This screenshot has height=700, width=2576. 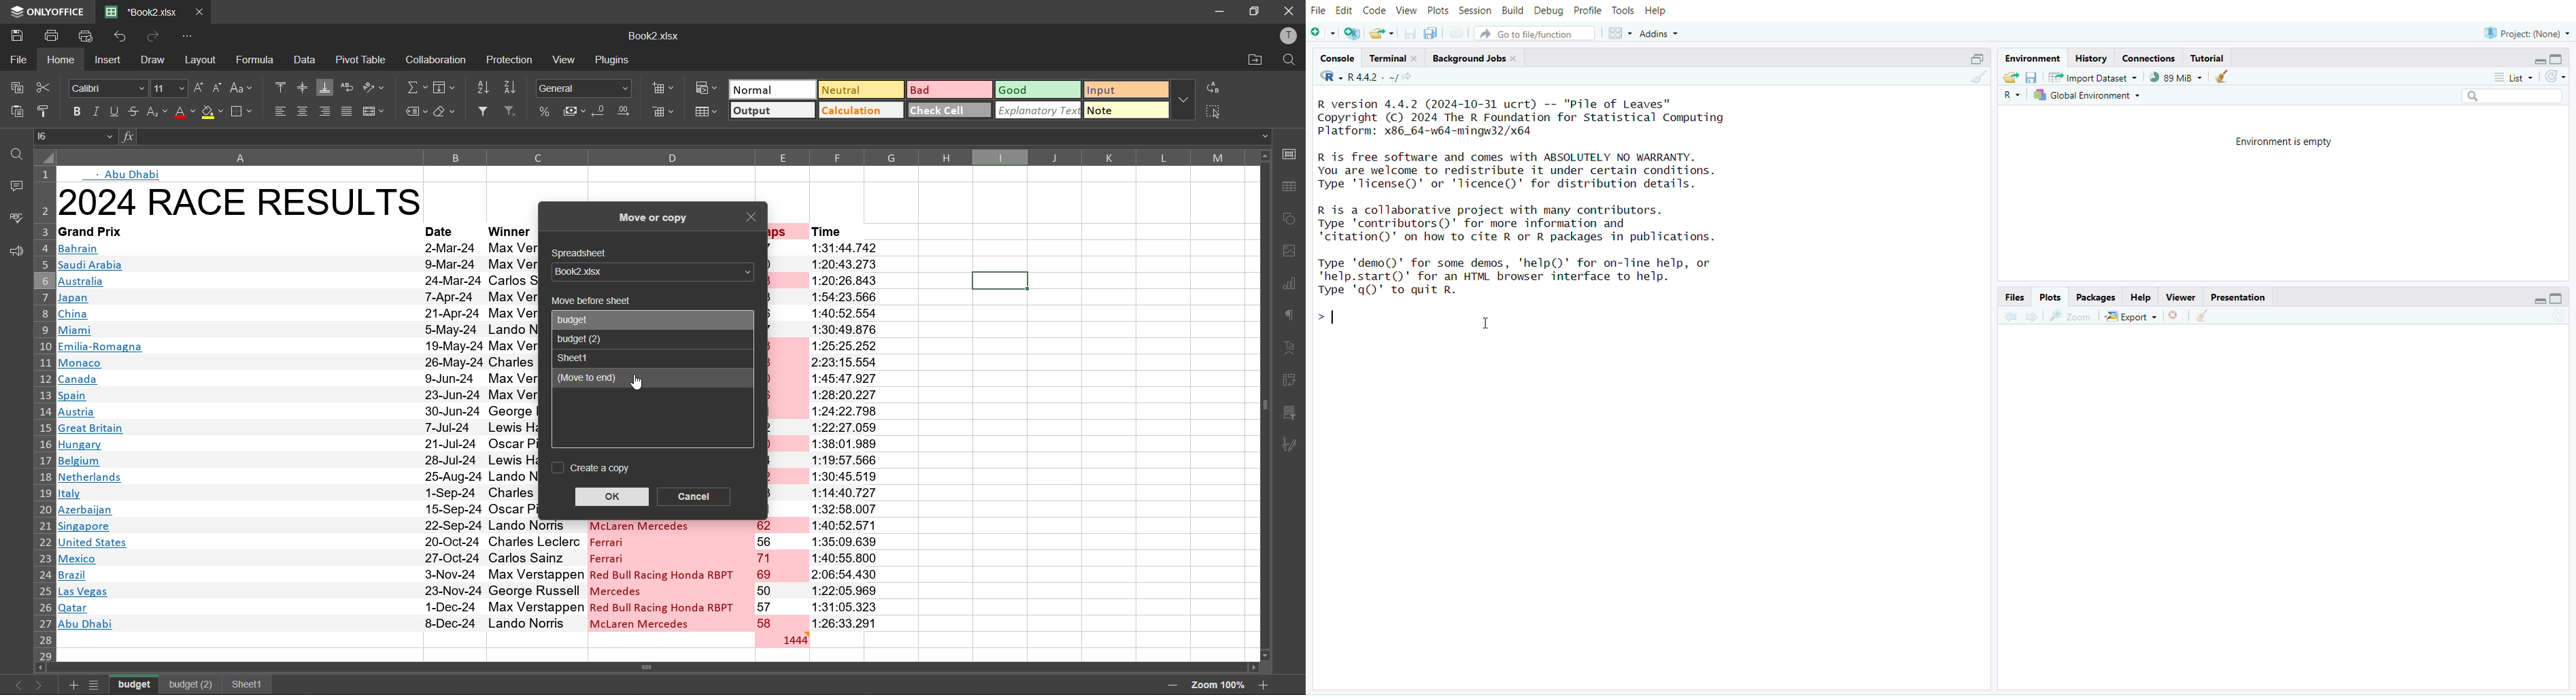 I want to click on sheet name, so click(x=581, y=339).